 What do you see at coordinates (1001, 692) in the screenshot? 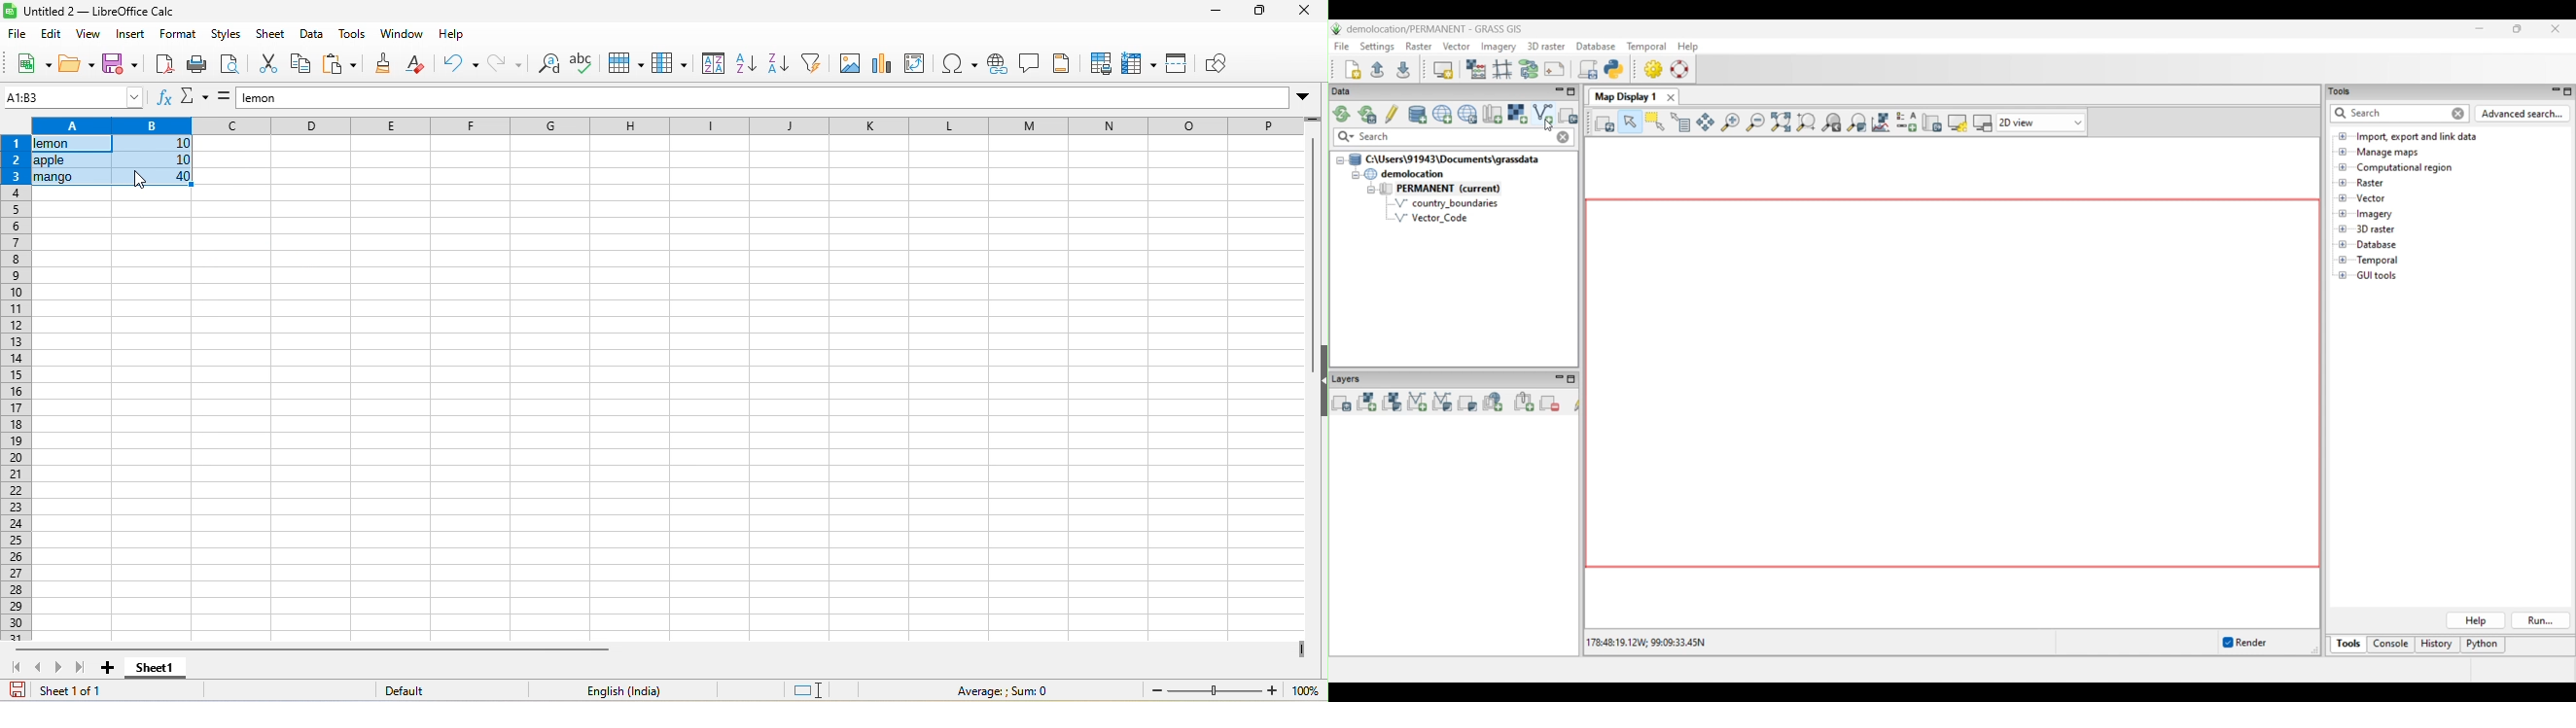
I see `average: sum=0` at bounding box center [1001, 692].